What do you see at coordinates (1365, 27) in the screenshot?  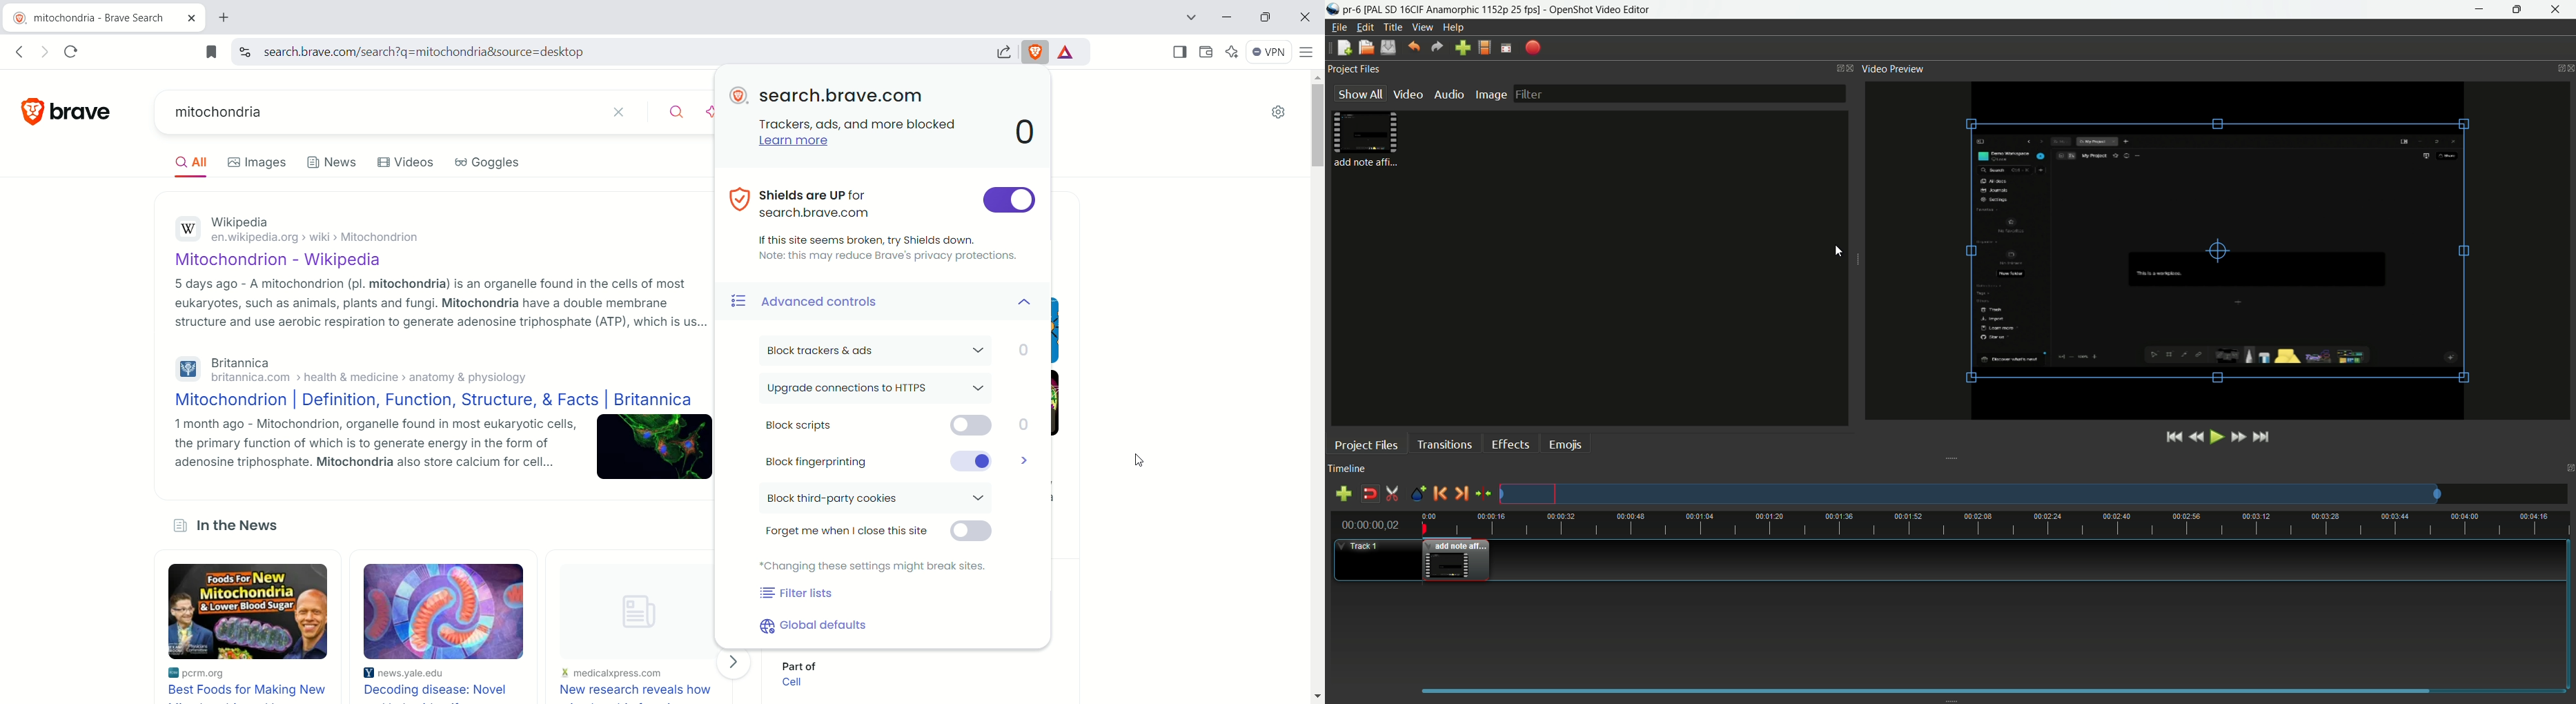 I see `edit menu` at bounding box center [1365, 27].